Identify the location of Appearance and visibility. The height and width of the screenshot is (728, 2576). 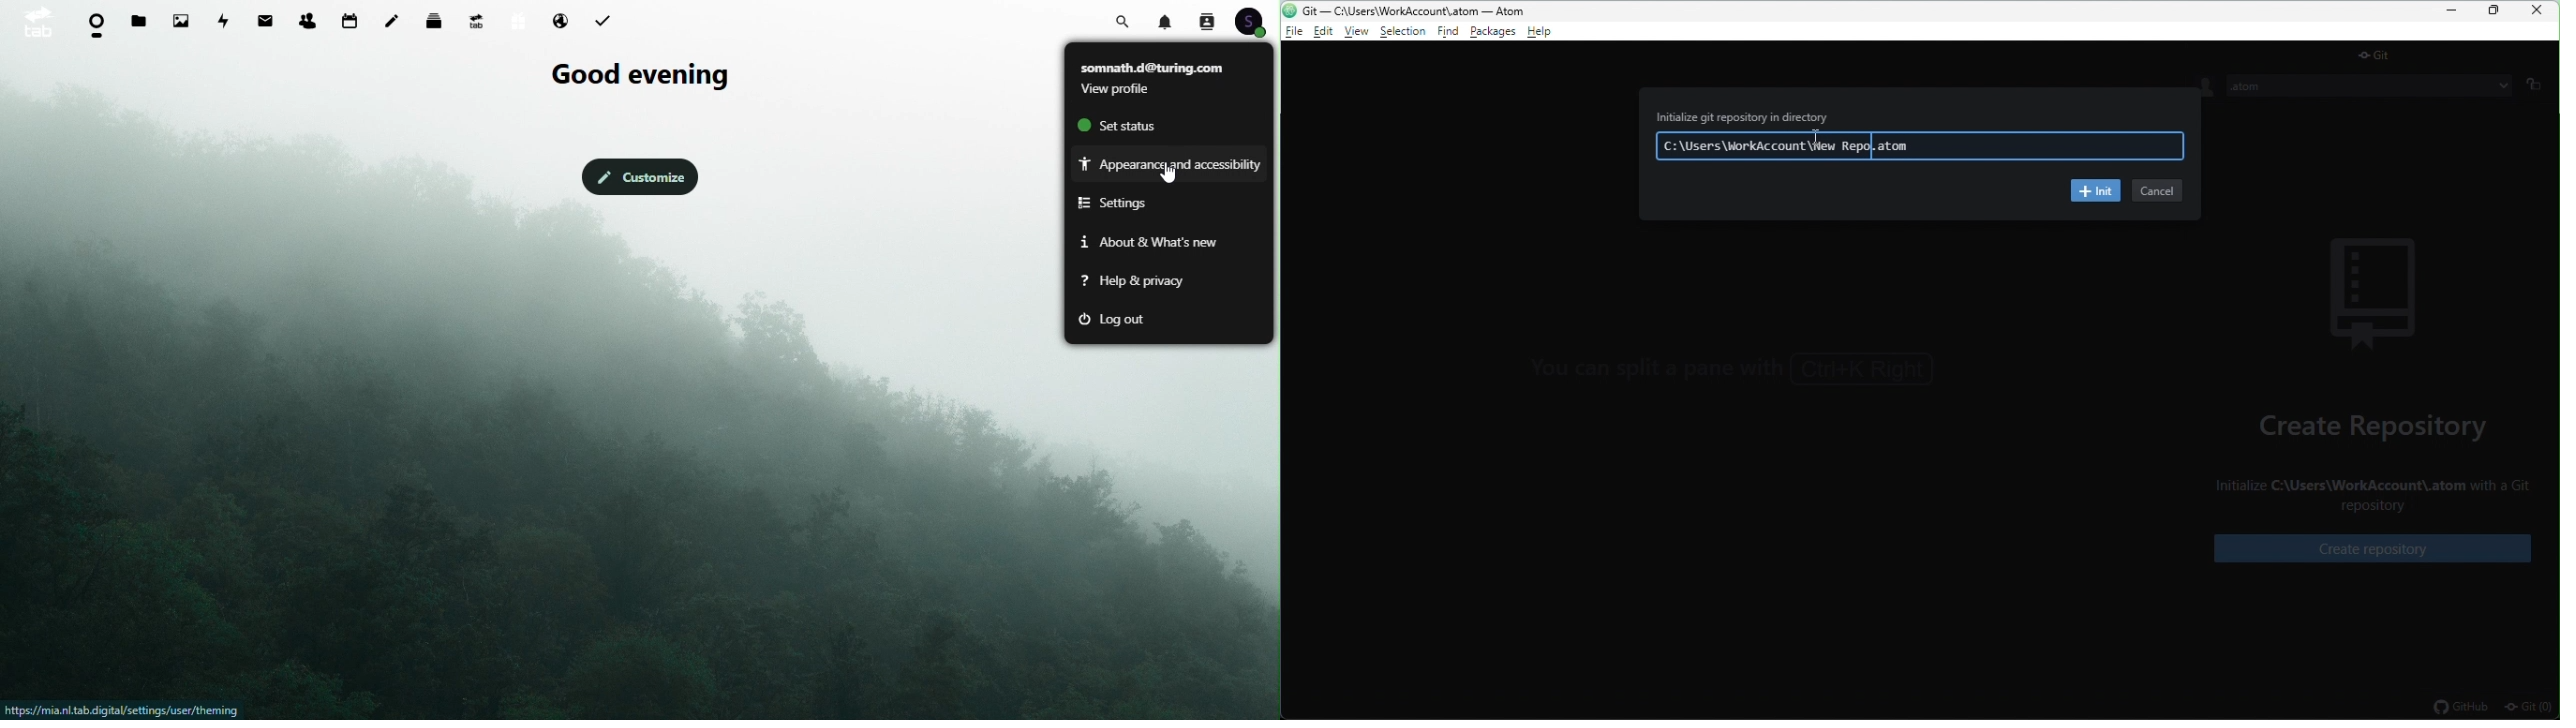
(1169, 162).